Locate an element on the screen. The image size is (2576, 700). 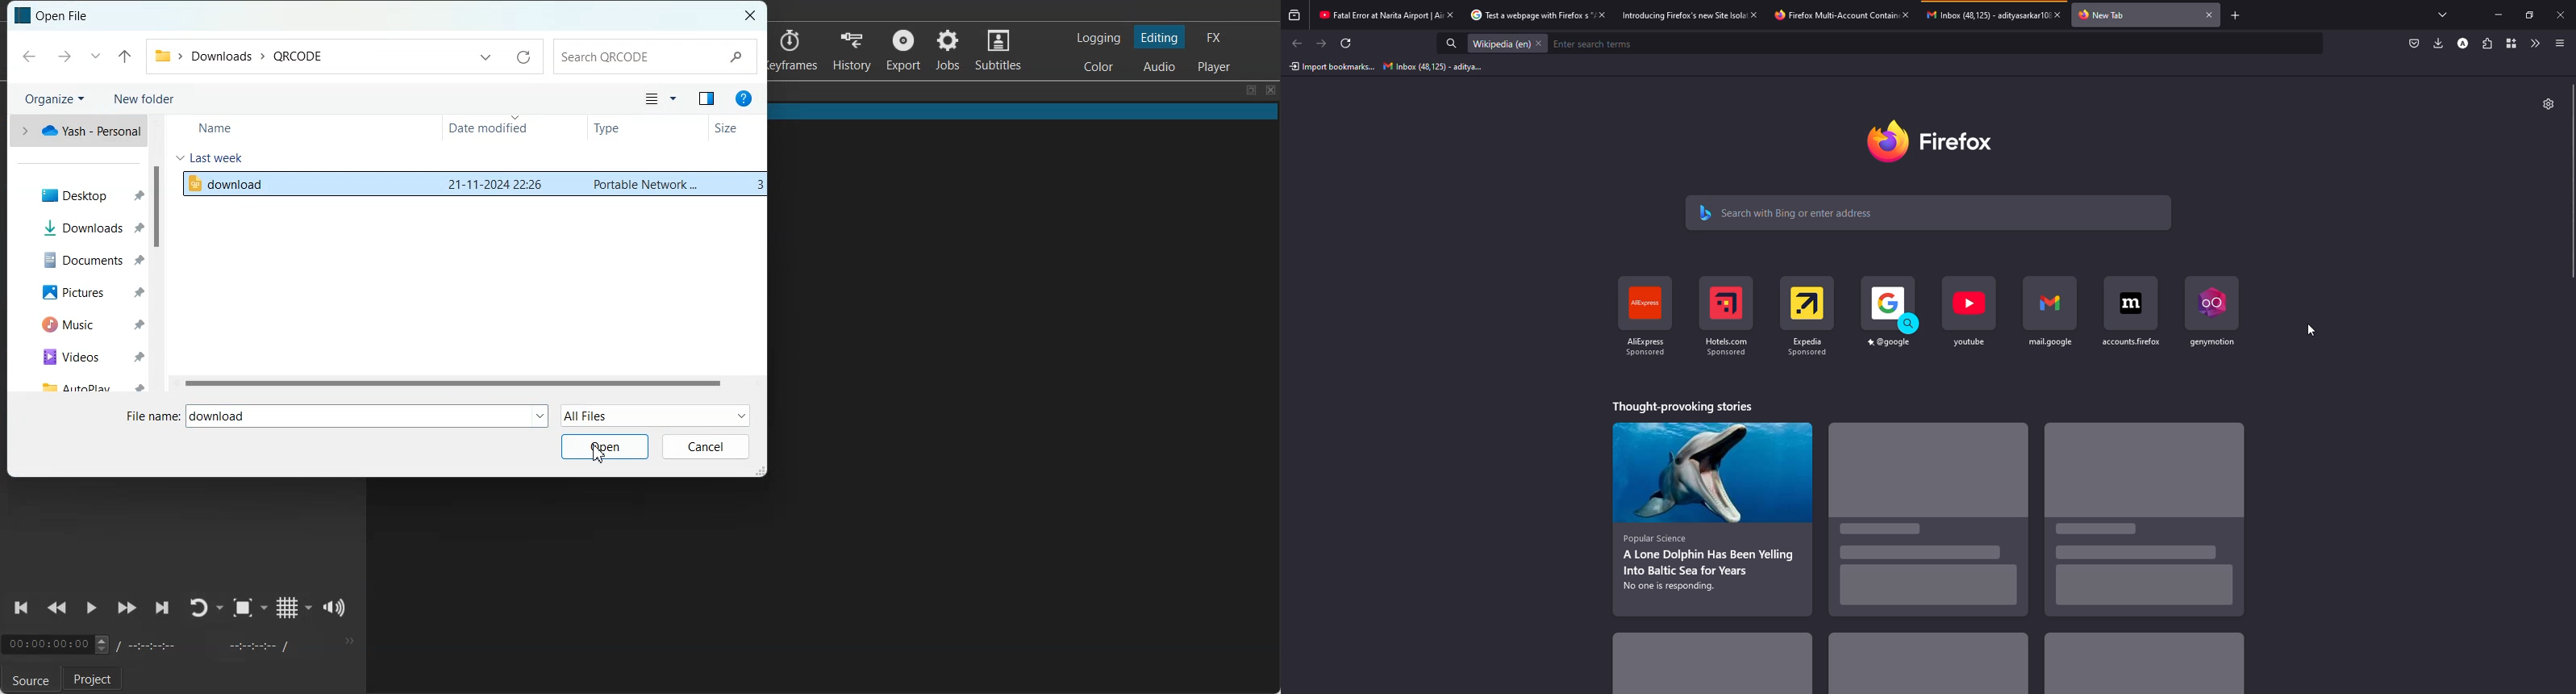
New Folder is located at coordinates (144, 98).